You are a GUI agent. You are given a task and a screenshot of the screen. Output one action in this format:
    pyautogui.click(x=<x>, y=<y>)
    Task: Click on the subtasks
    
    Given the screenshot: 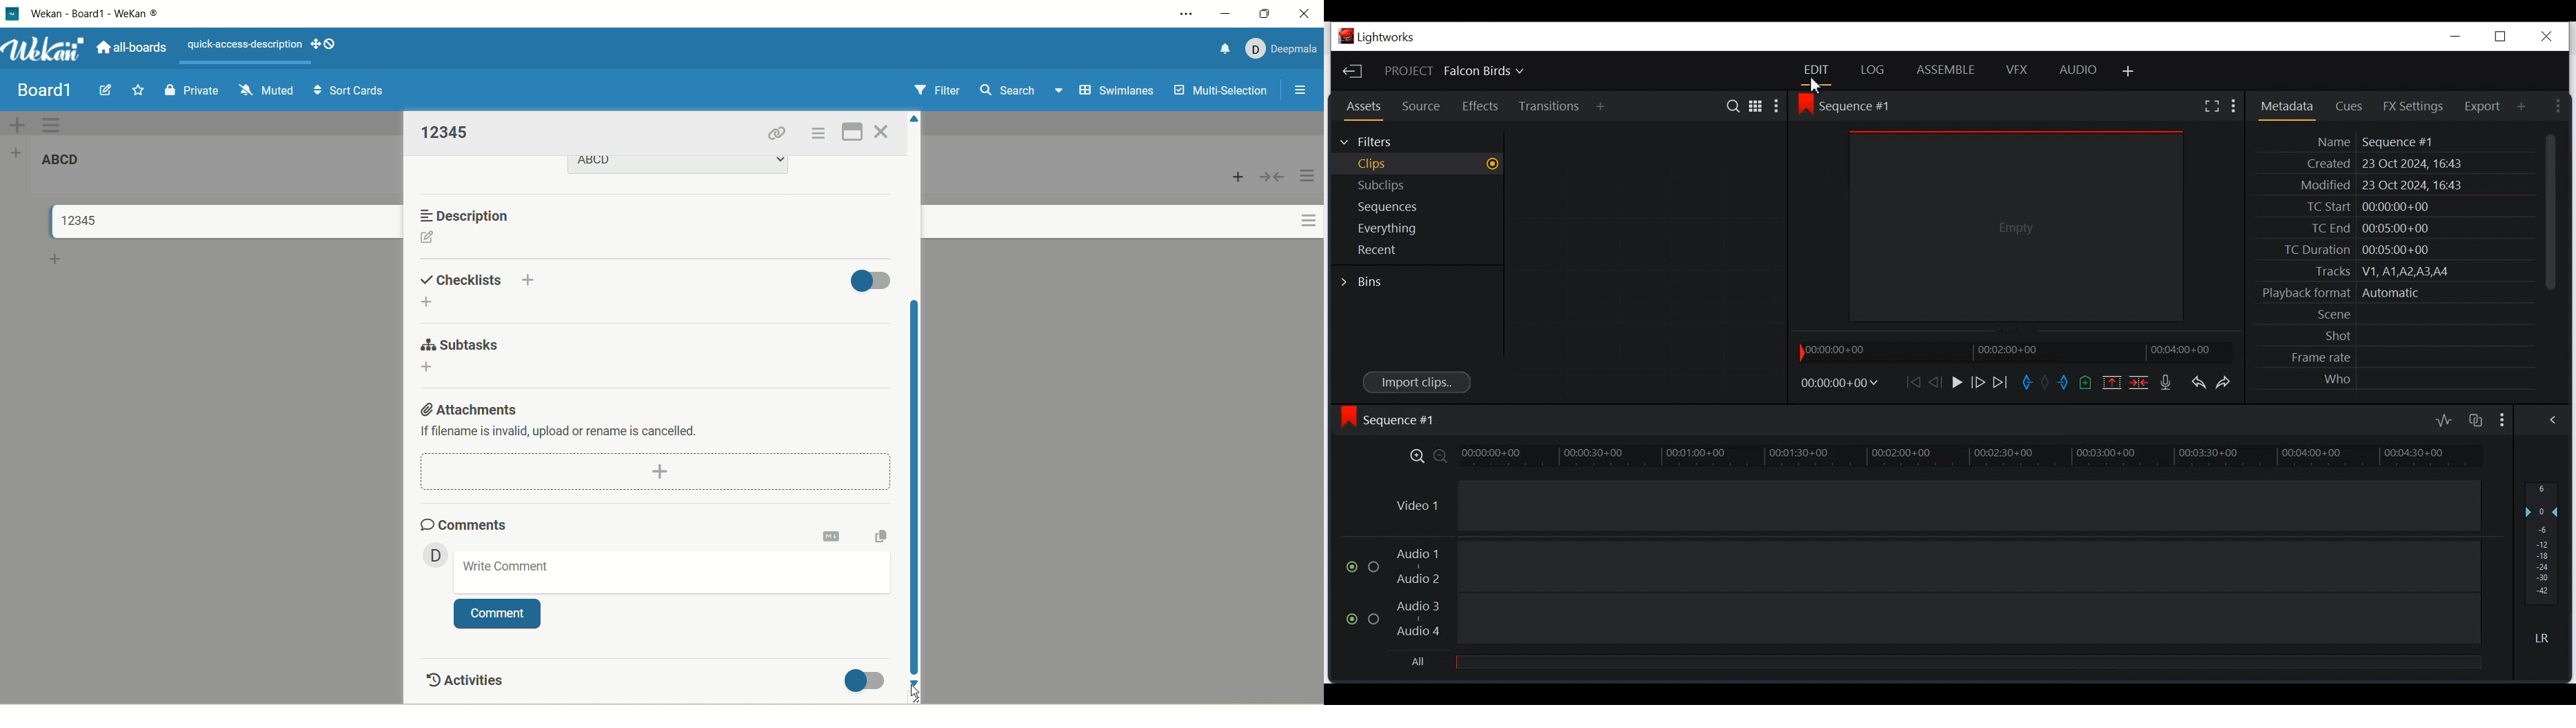 What is the action you would take?
    pyautogui.click(x=458, y=345)
    